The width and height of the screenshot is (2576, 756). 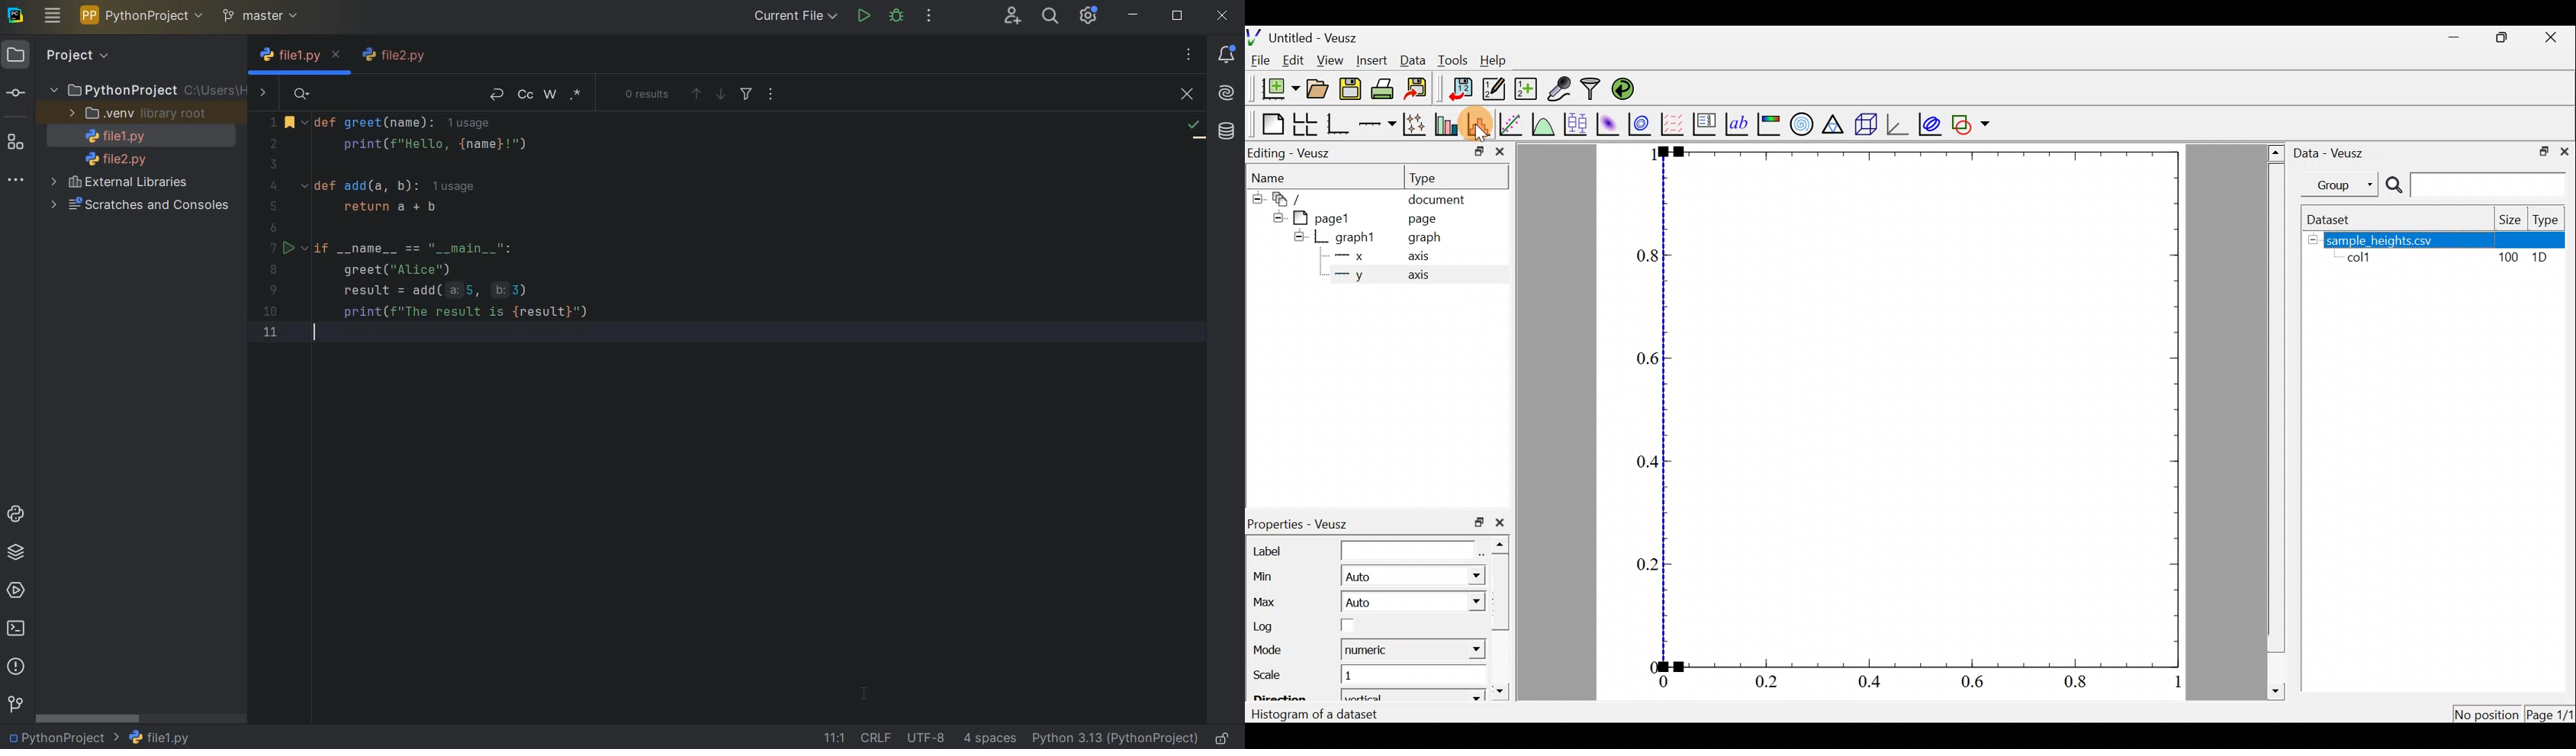 I want to click on Type, so click(x=2549, y=219).